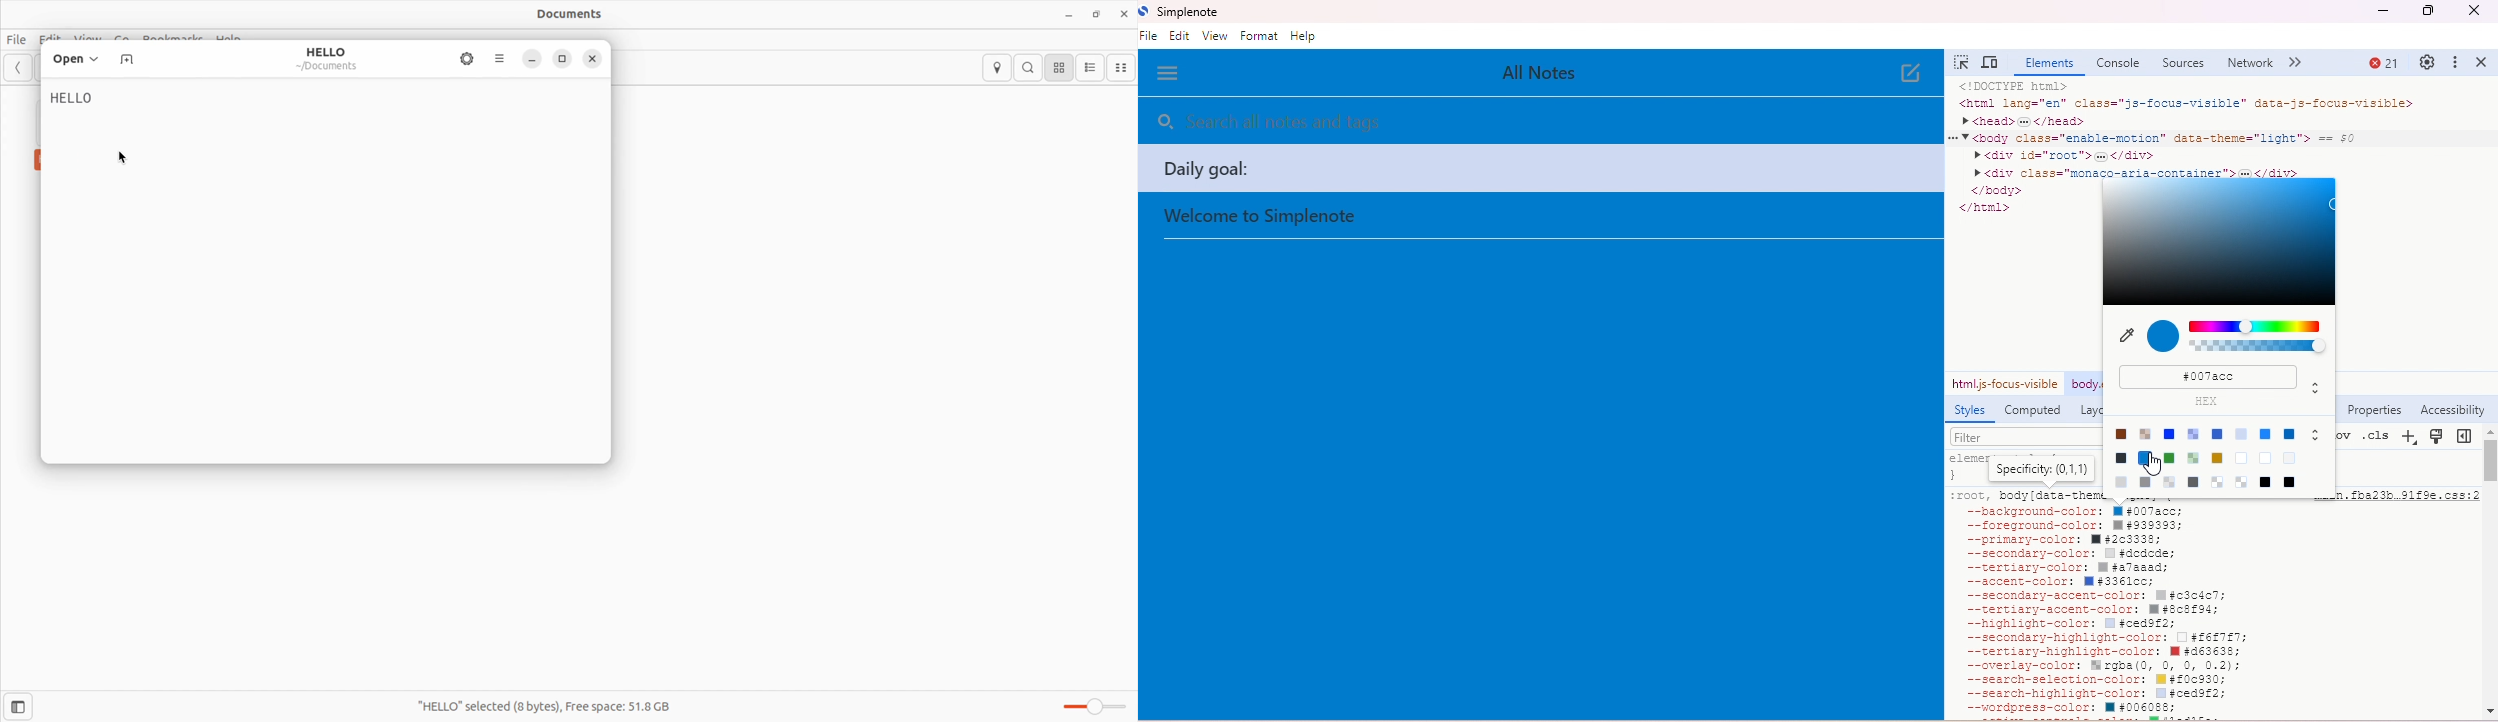  Describe the element at coordinates (2429, 13) in the screenshot. I see `maximize` at that location.